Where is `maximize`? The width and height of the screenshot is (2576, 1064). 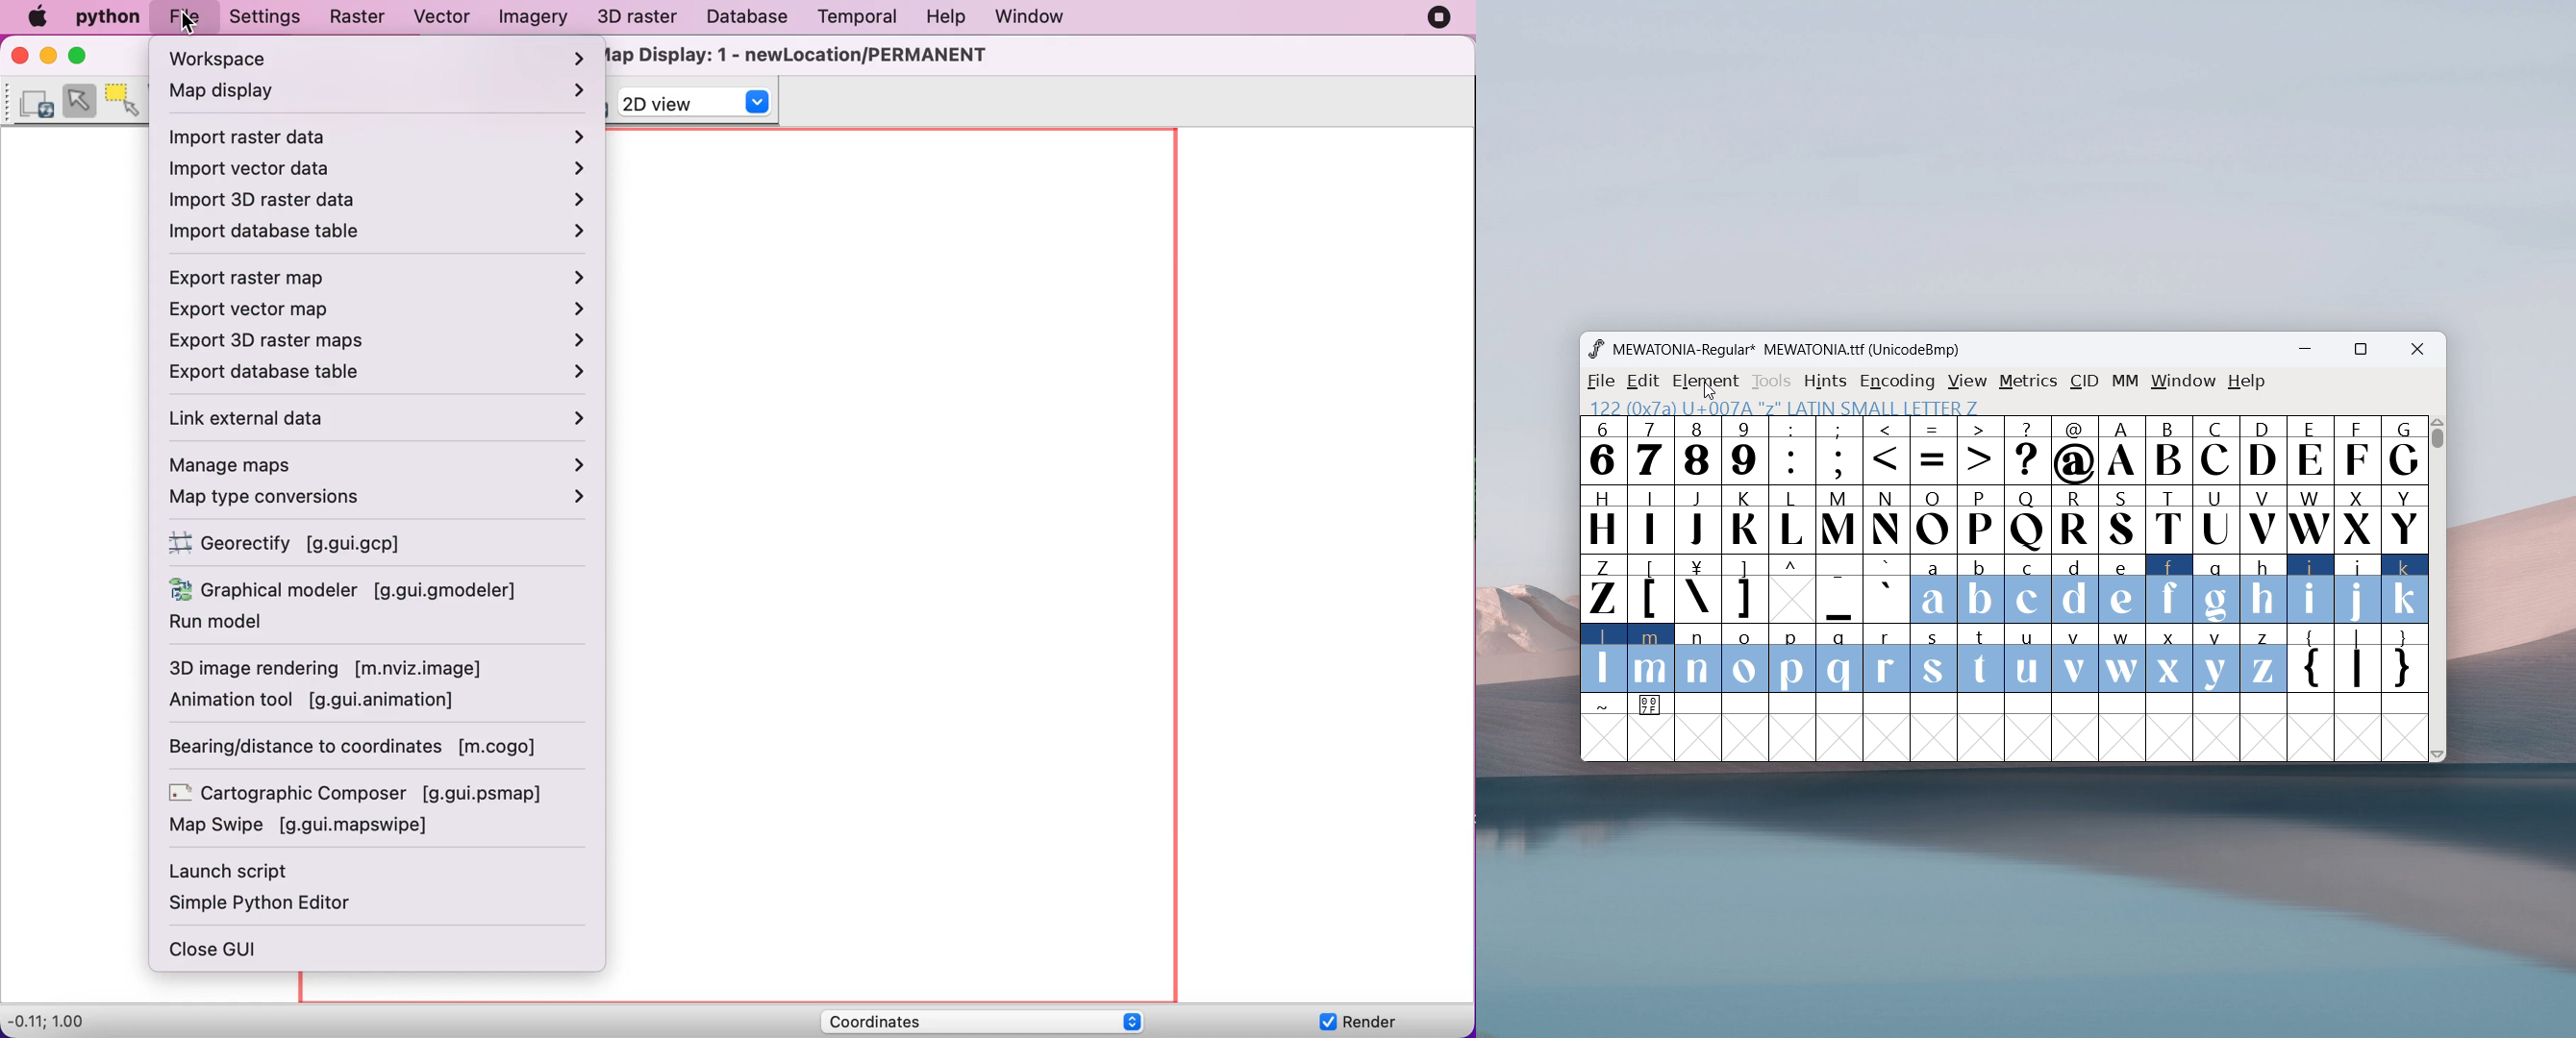 maximize is located at coordinates (2360, 352).